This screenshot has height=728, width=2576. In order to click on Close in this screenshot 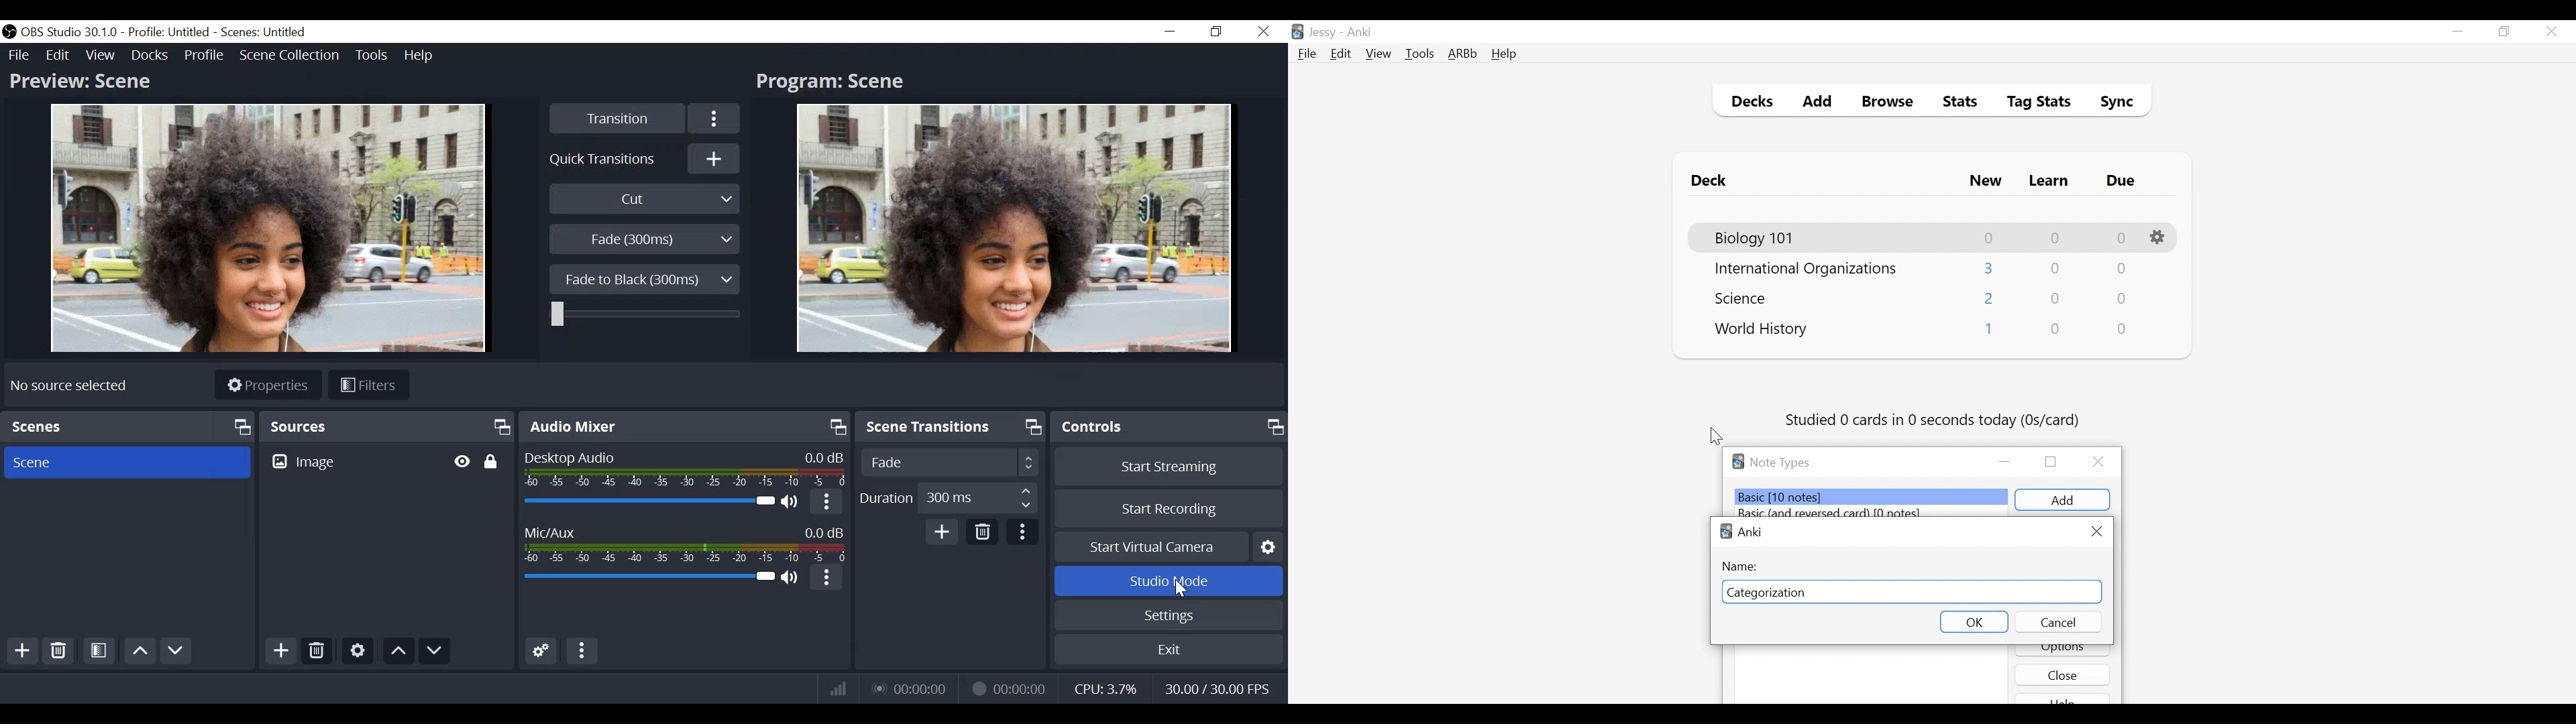, I will do `click(2063, 674)`.